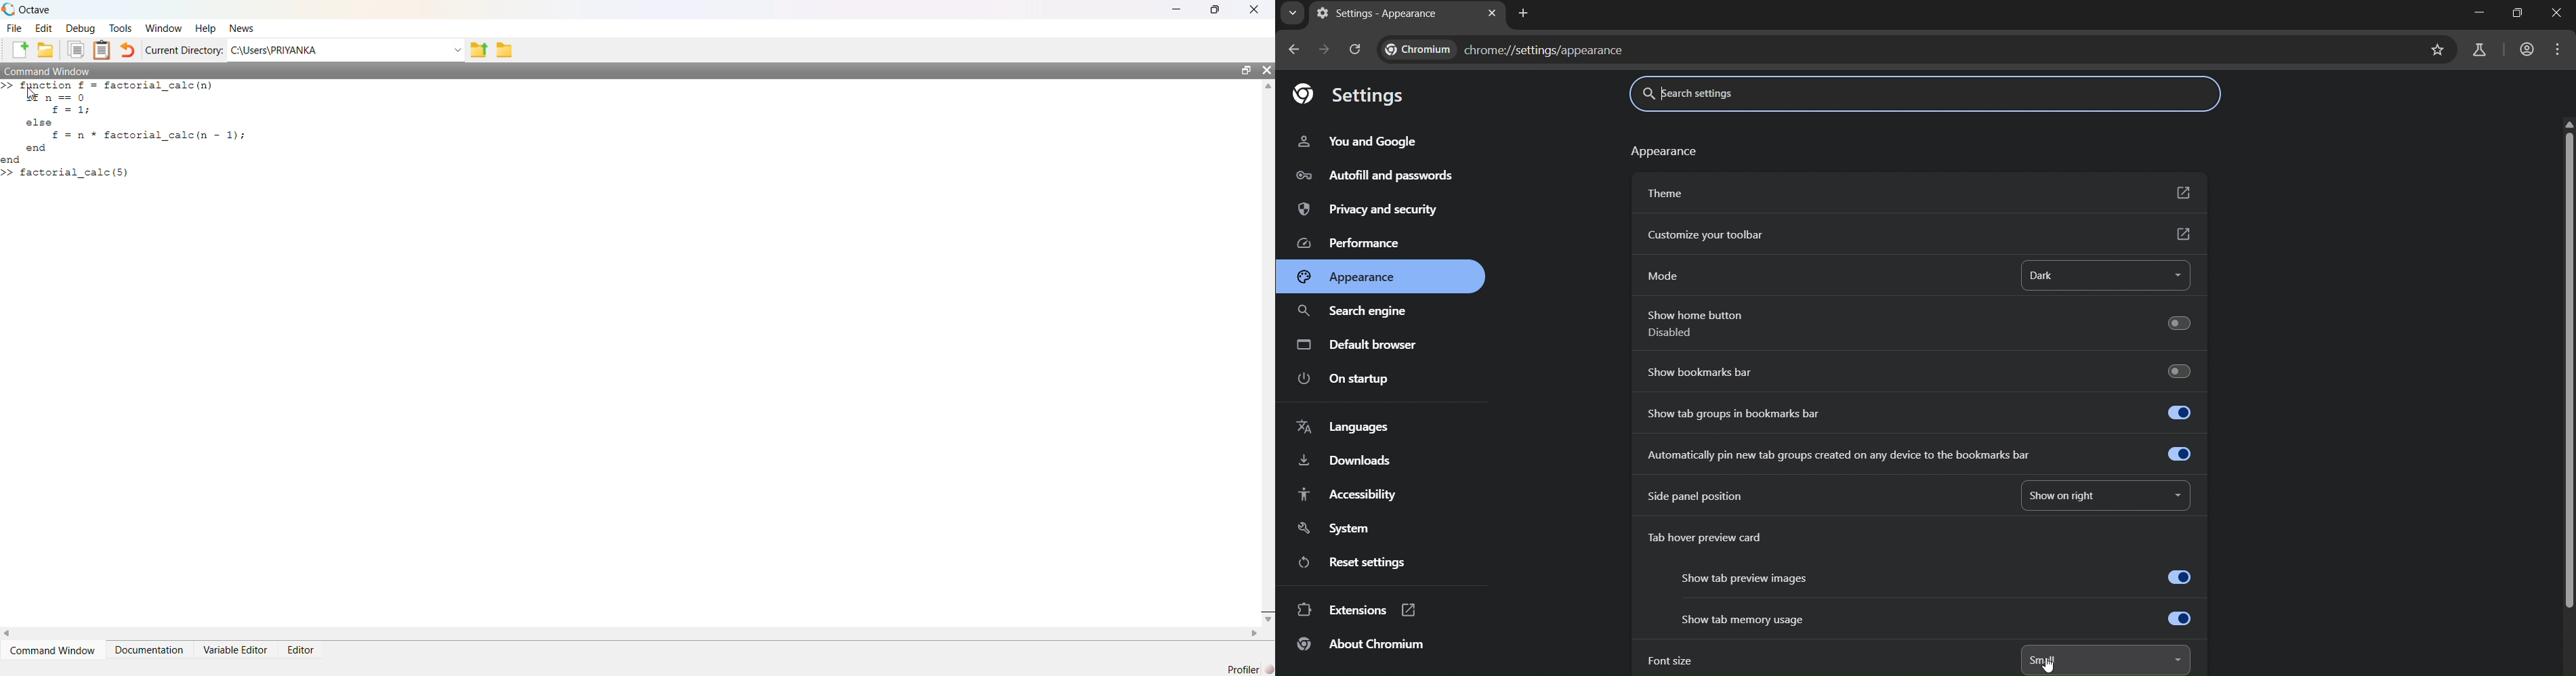 This screenshot has width=2576, height=700. I want to click on settings, so click(1352, 93).